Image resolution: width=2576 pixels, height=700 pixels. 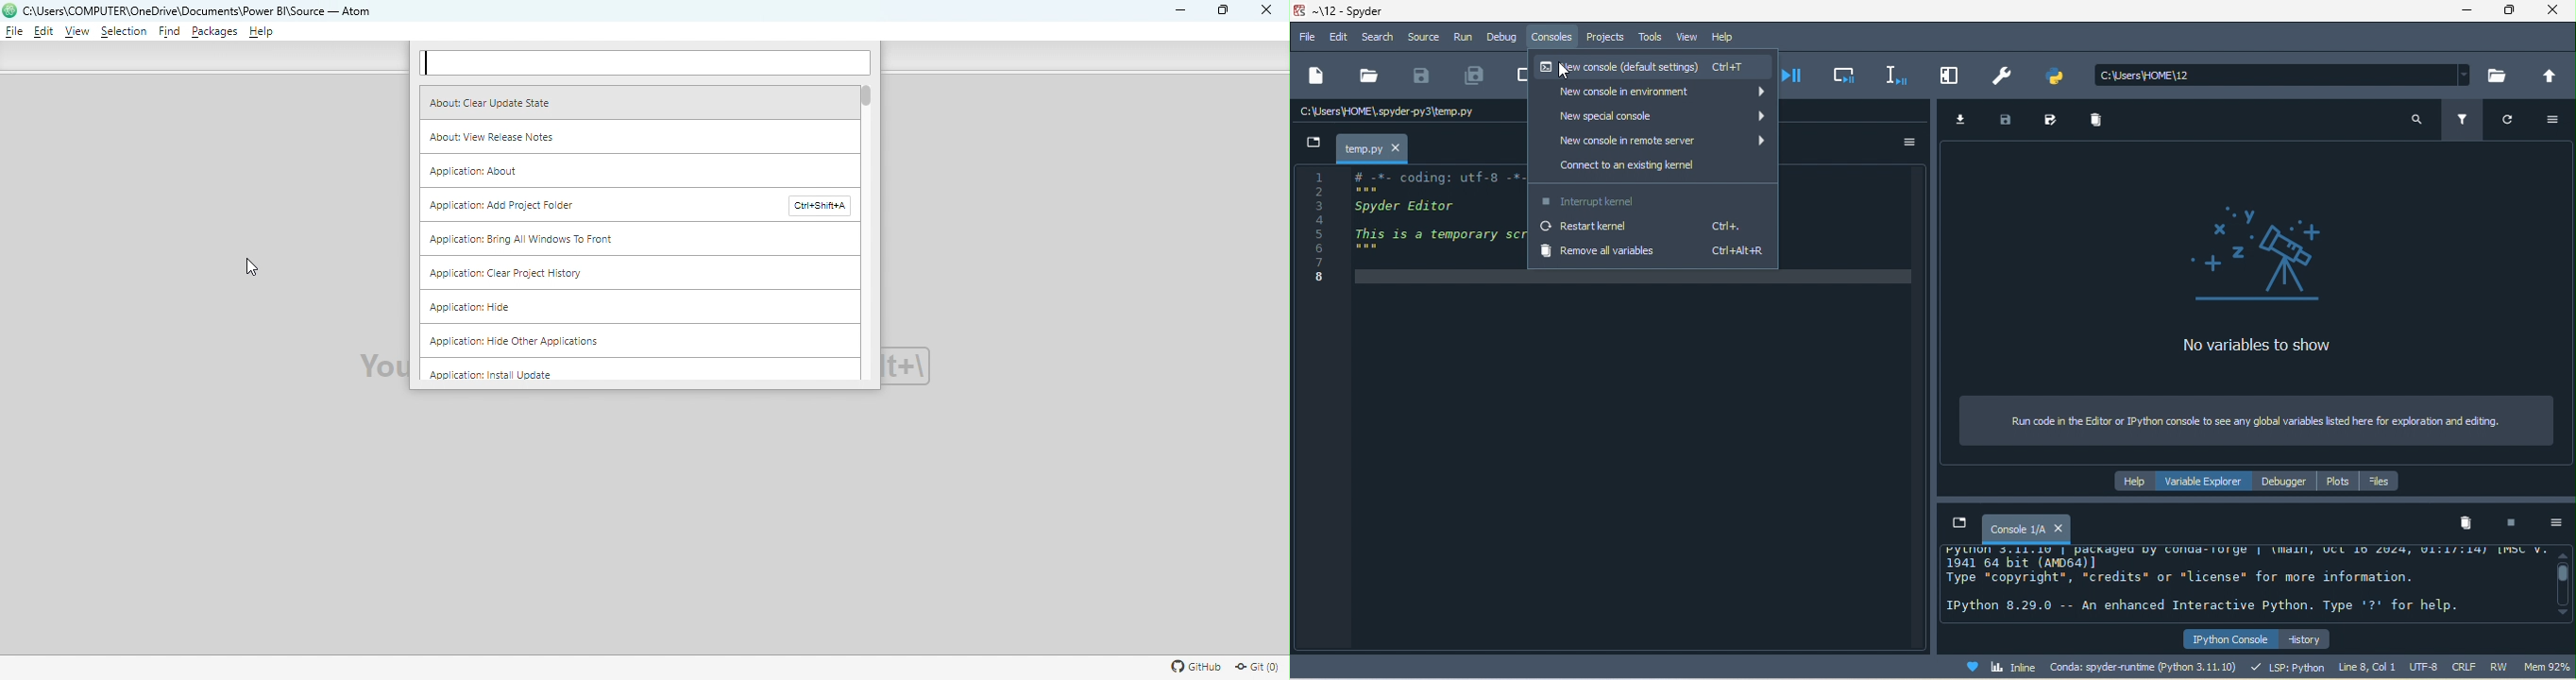 What do you see at coordinates (1958, 524) in the screenshot?
I see `browse tabs` at bounding box center [1958, 524].